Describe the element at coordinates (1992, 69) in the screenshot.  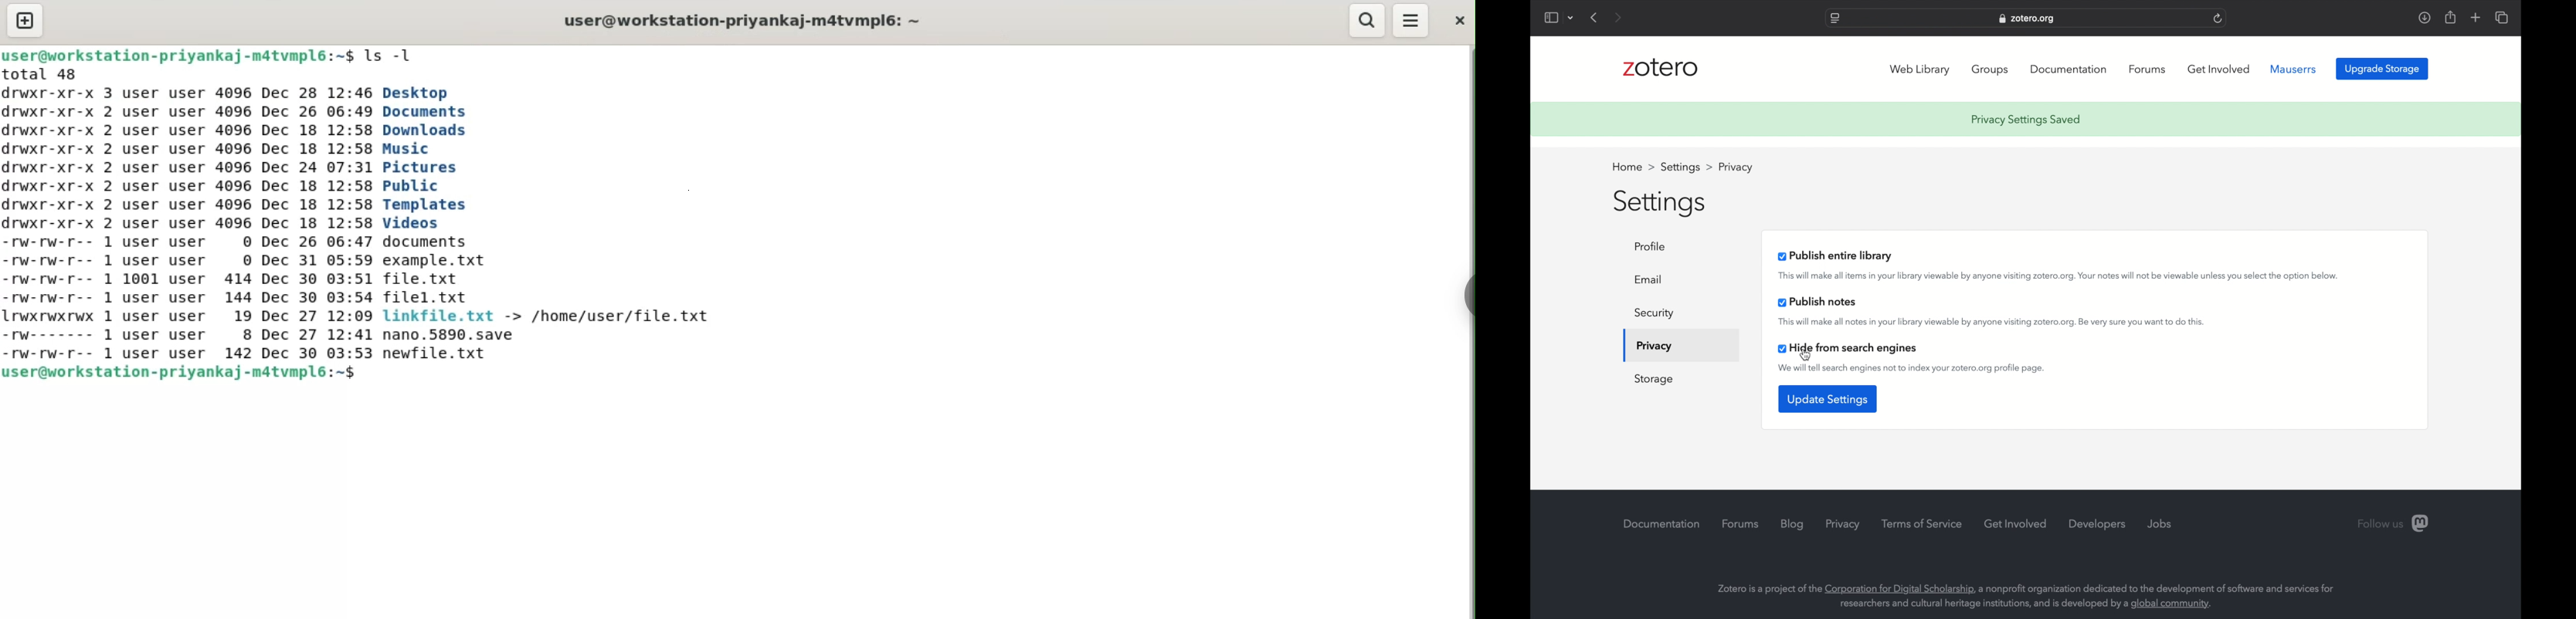
I see `groups` at that location.